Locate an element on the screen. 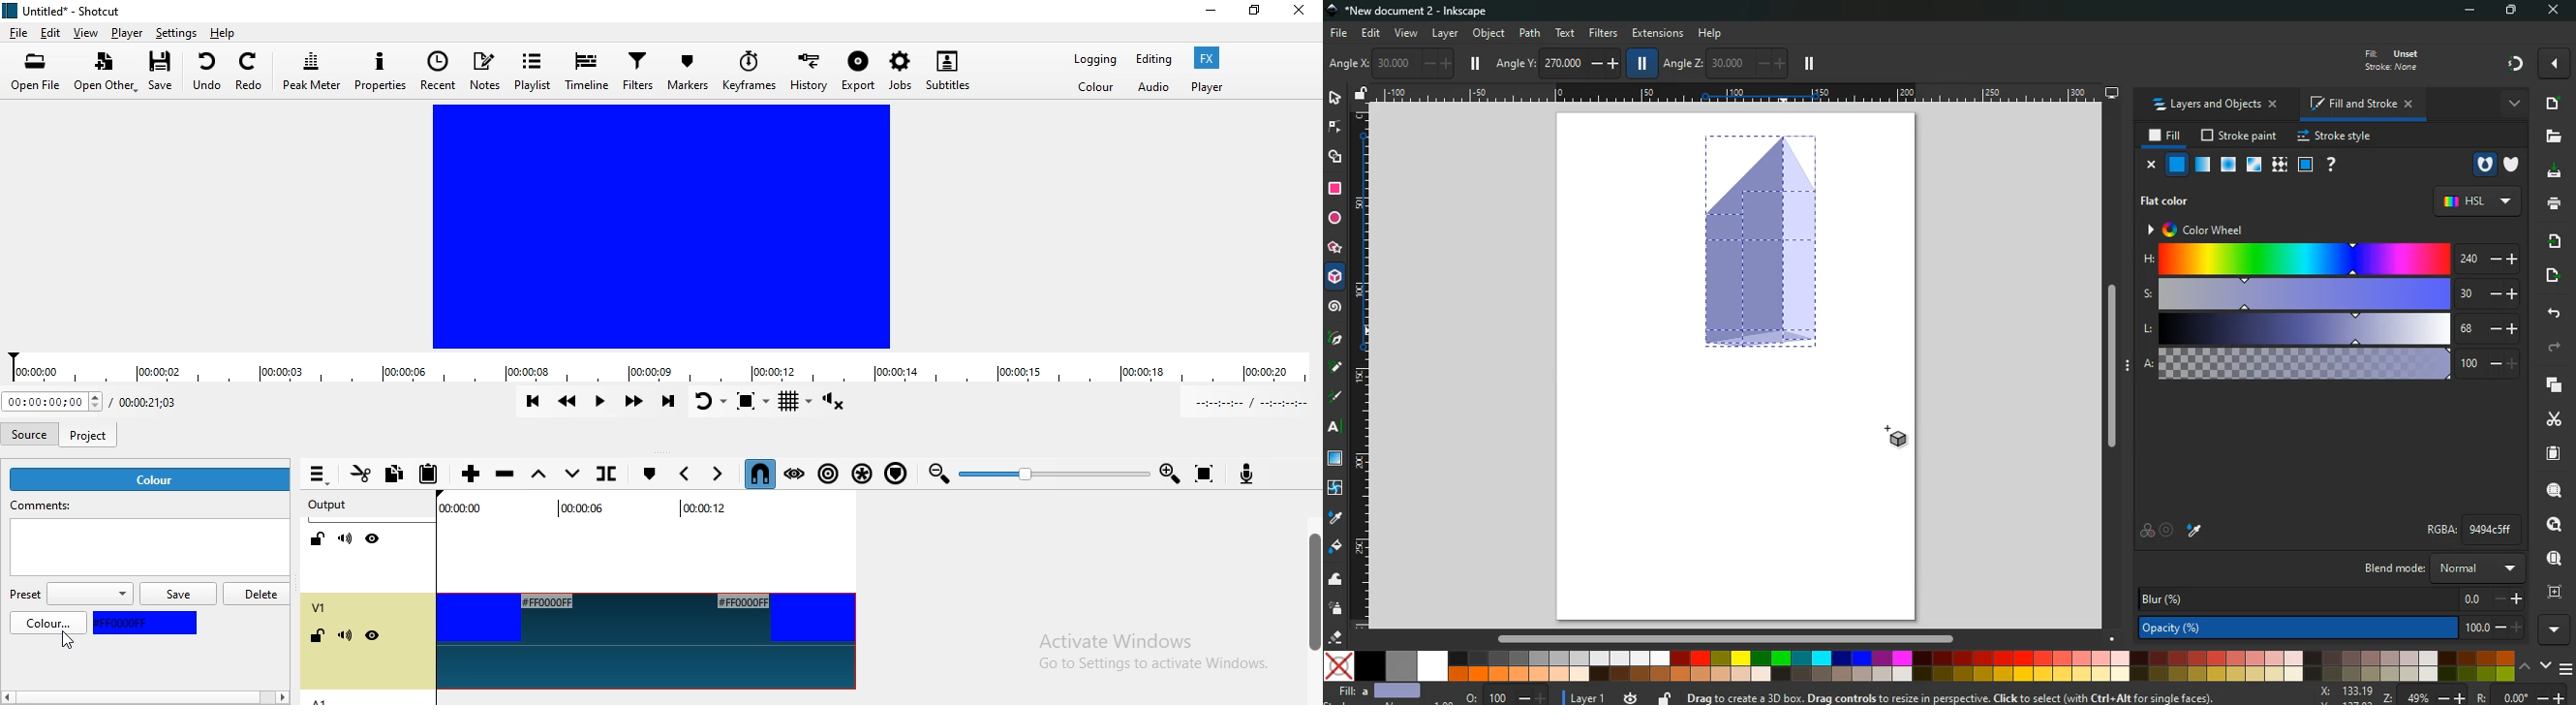 This screenshot has height=728, width=2576. Properties is located at coordinates (382, 69).